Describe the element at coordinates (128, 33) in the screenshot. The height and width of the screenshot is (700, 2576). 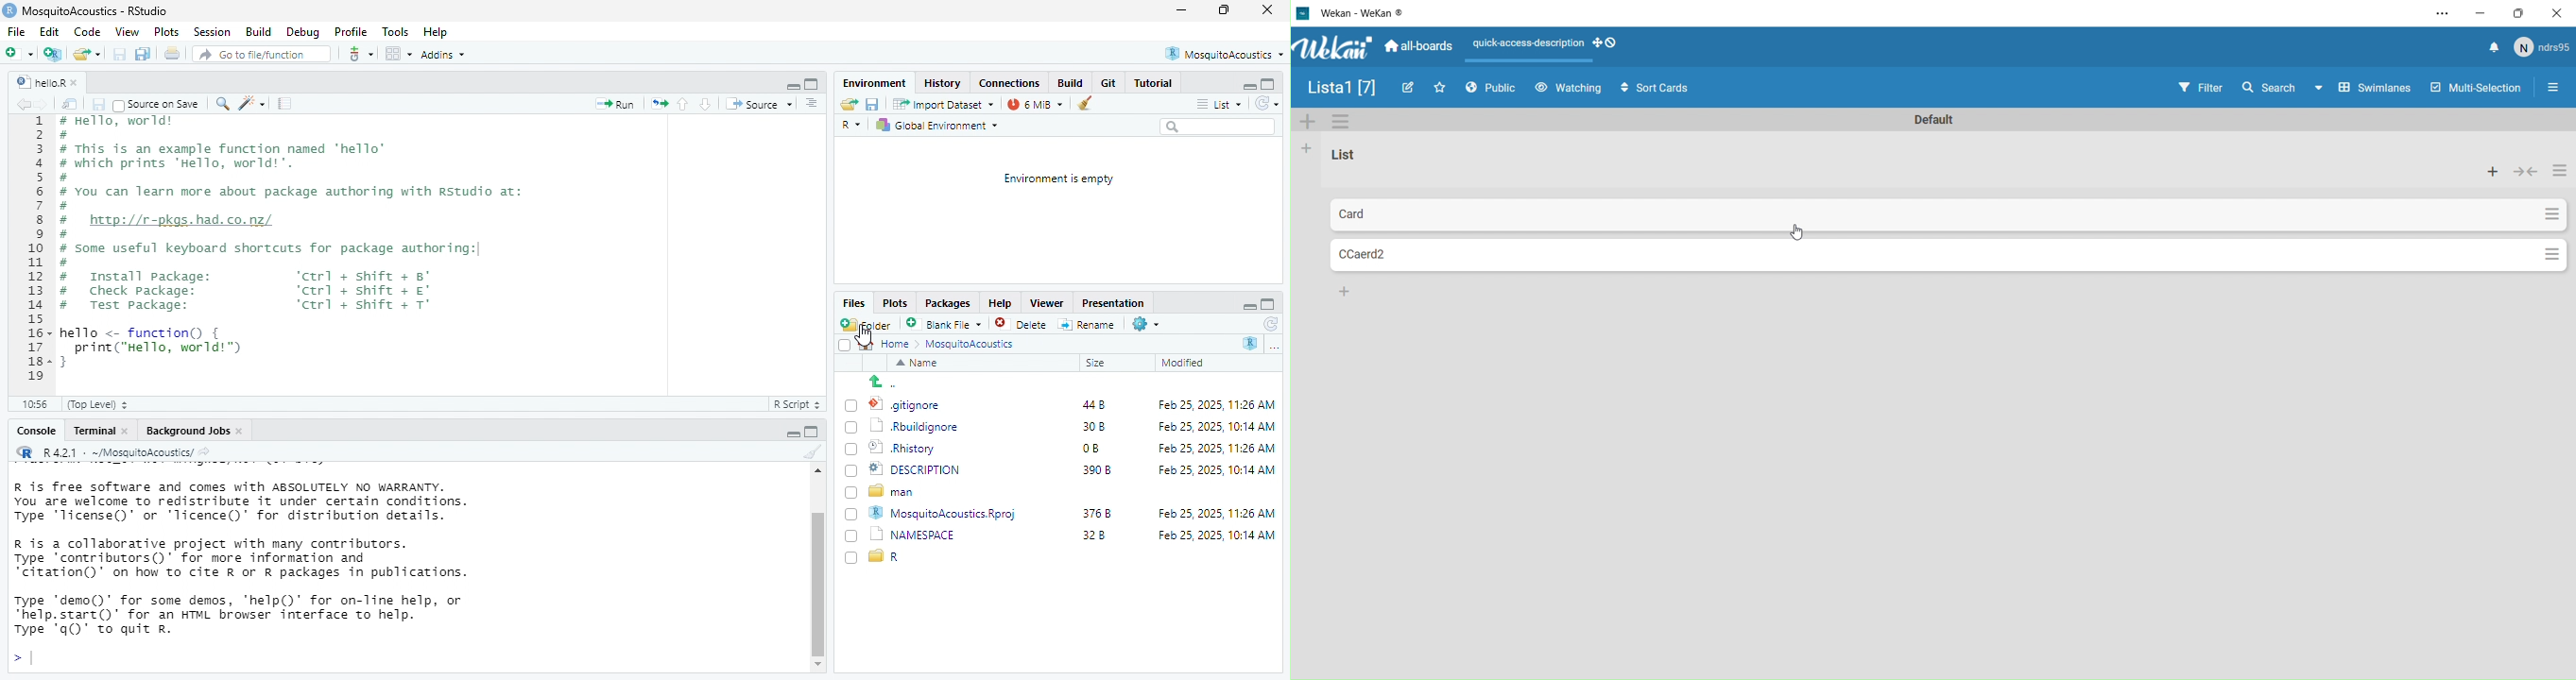
I see `View` at that location.